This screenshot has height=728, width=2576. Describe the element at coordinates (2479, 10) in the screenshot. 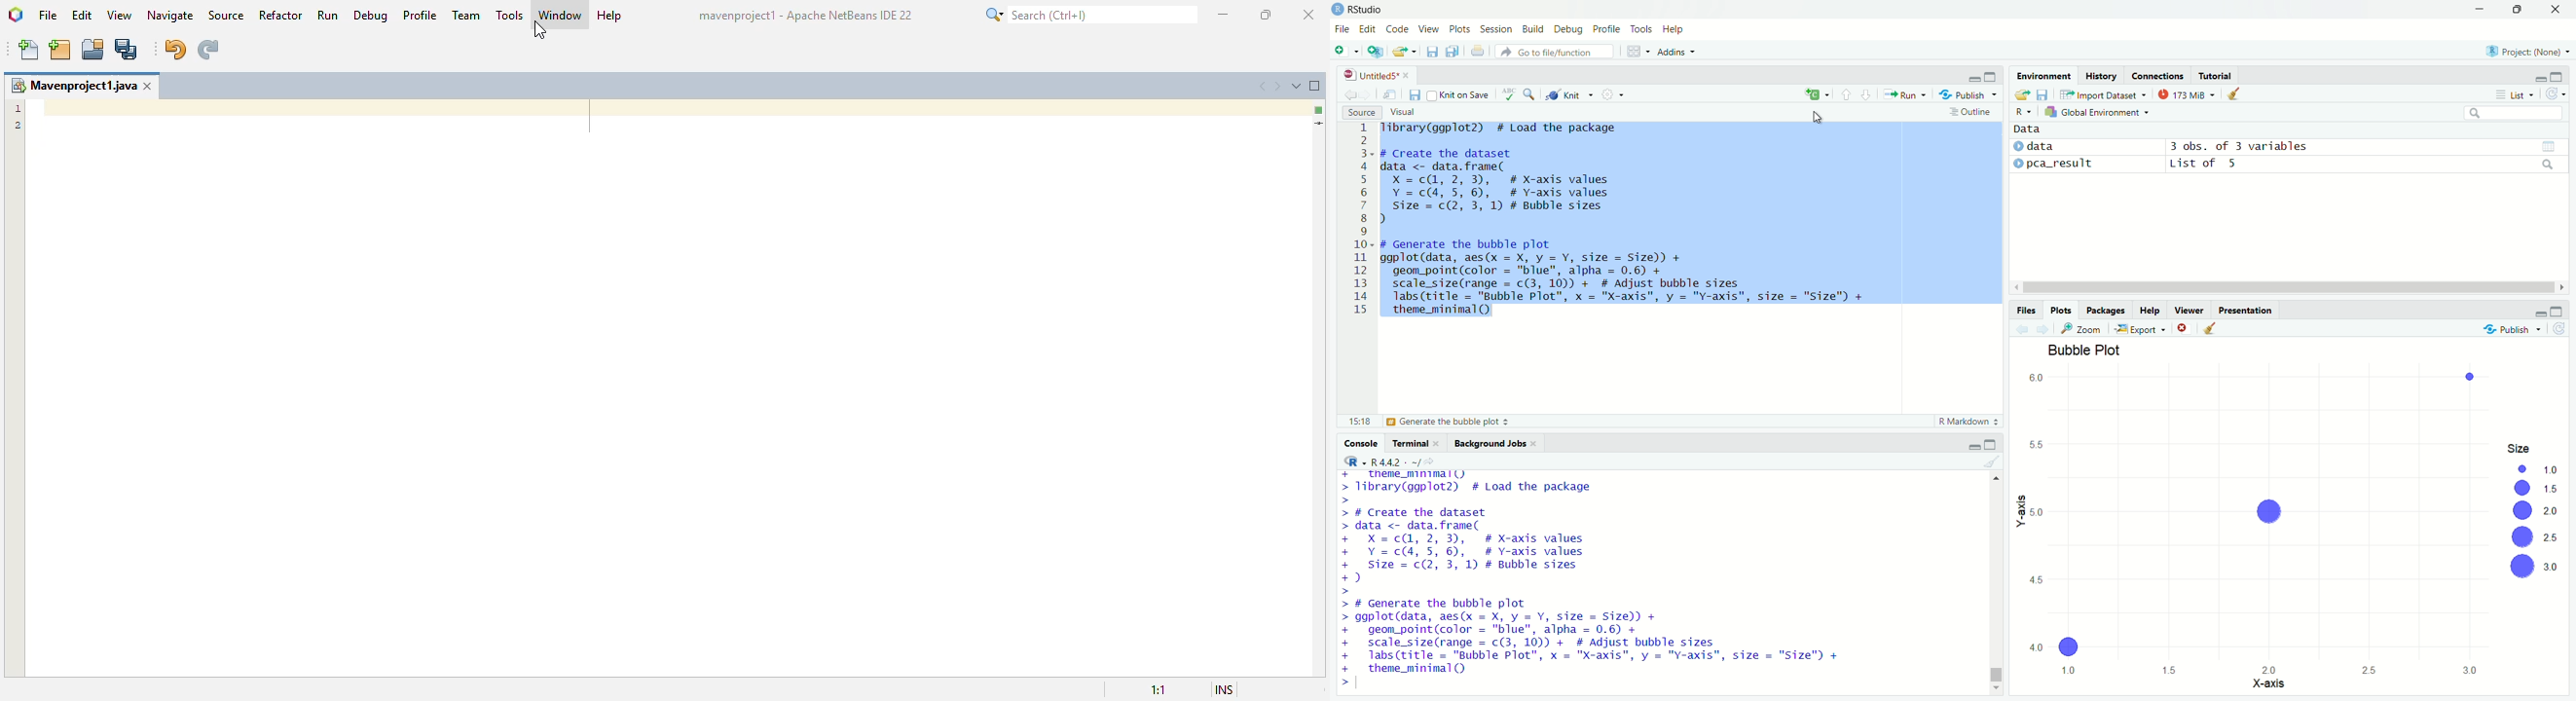

I see `minimize` at that location.